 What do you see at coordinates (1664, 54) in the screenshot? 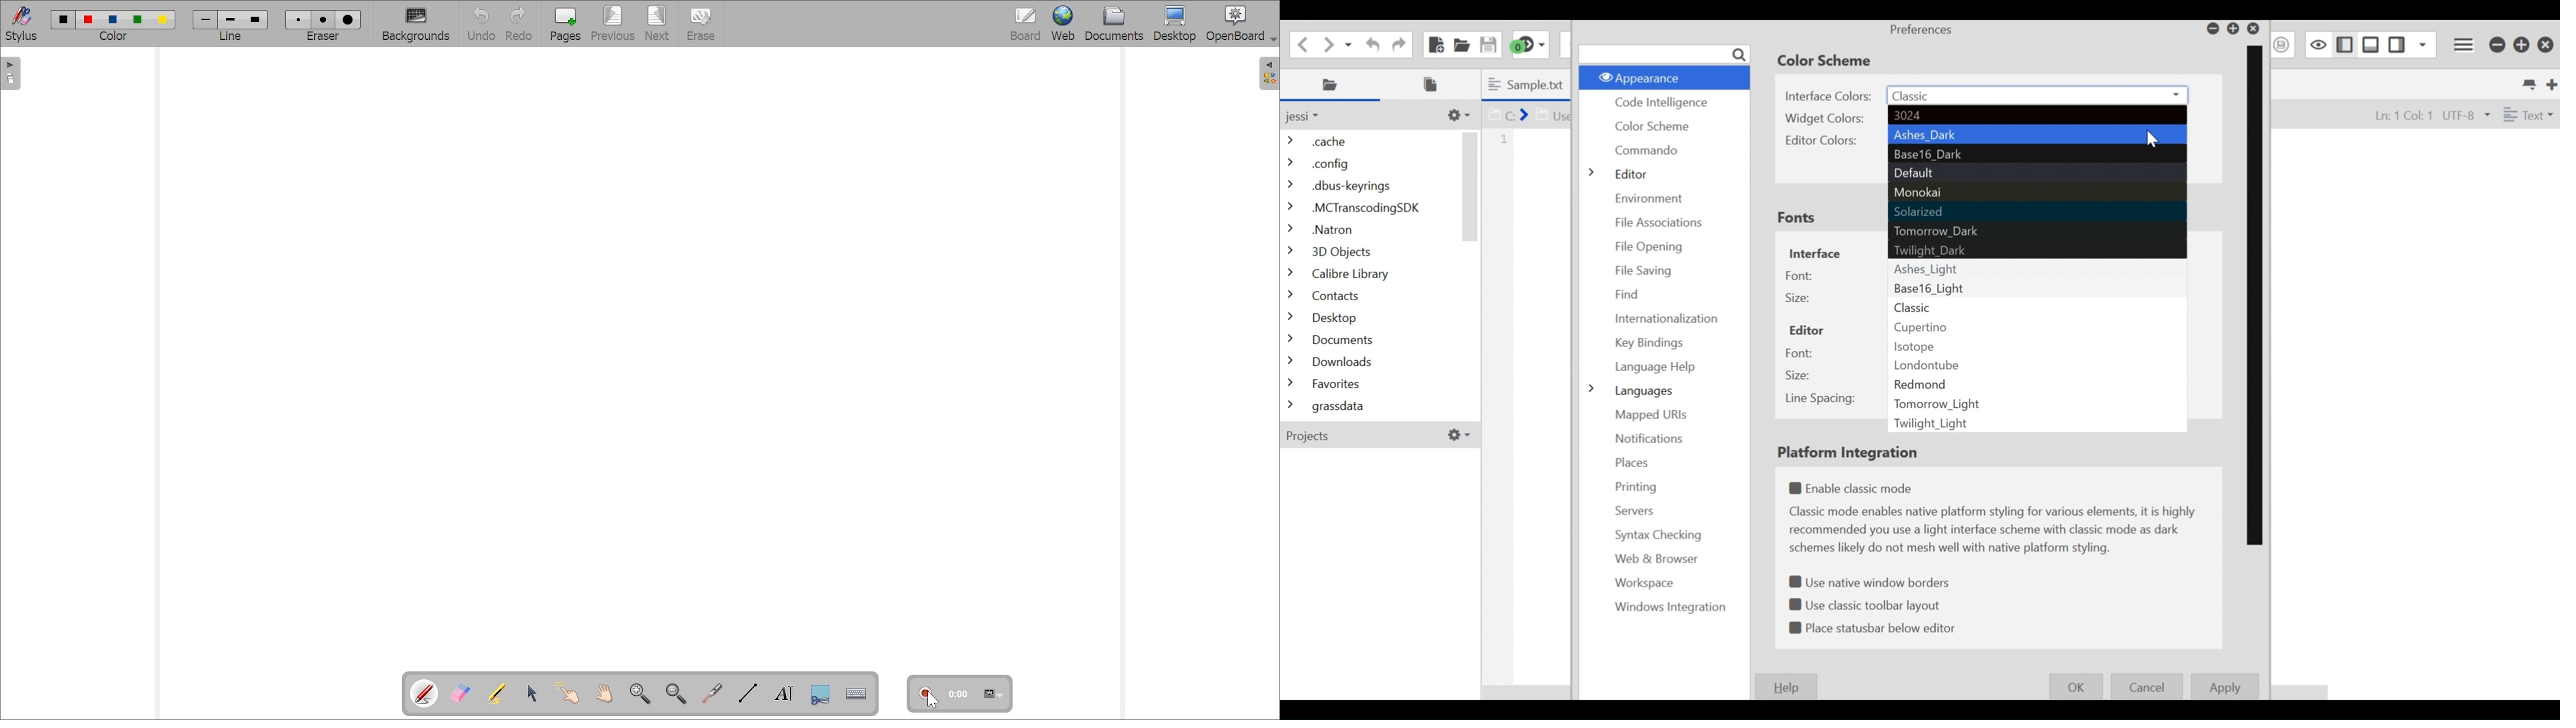
I see `search` at bounding box center [1664, 54].